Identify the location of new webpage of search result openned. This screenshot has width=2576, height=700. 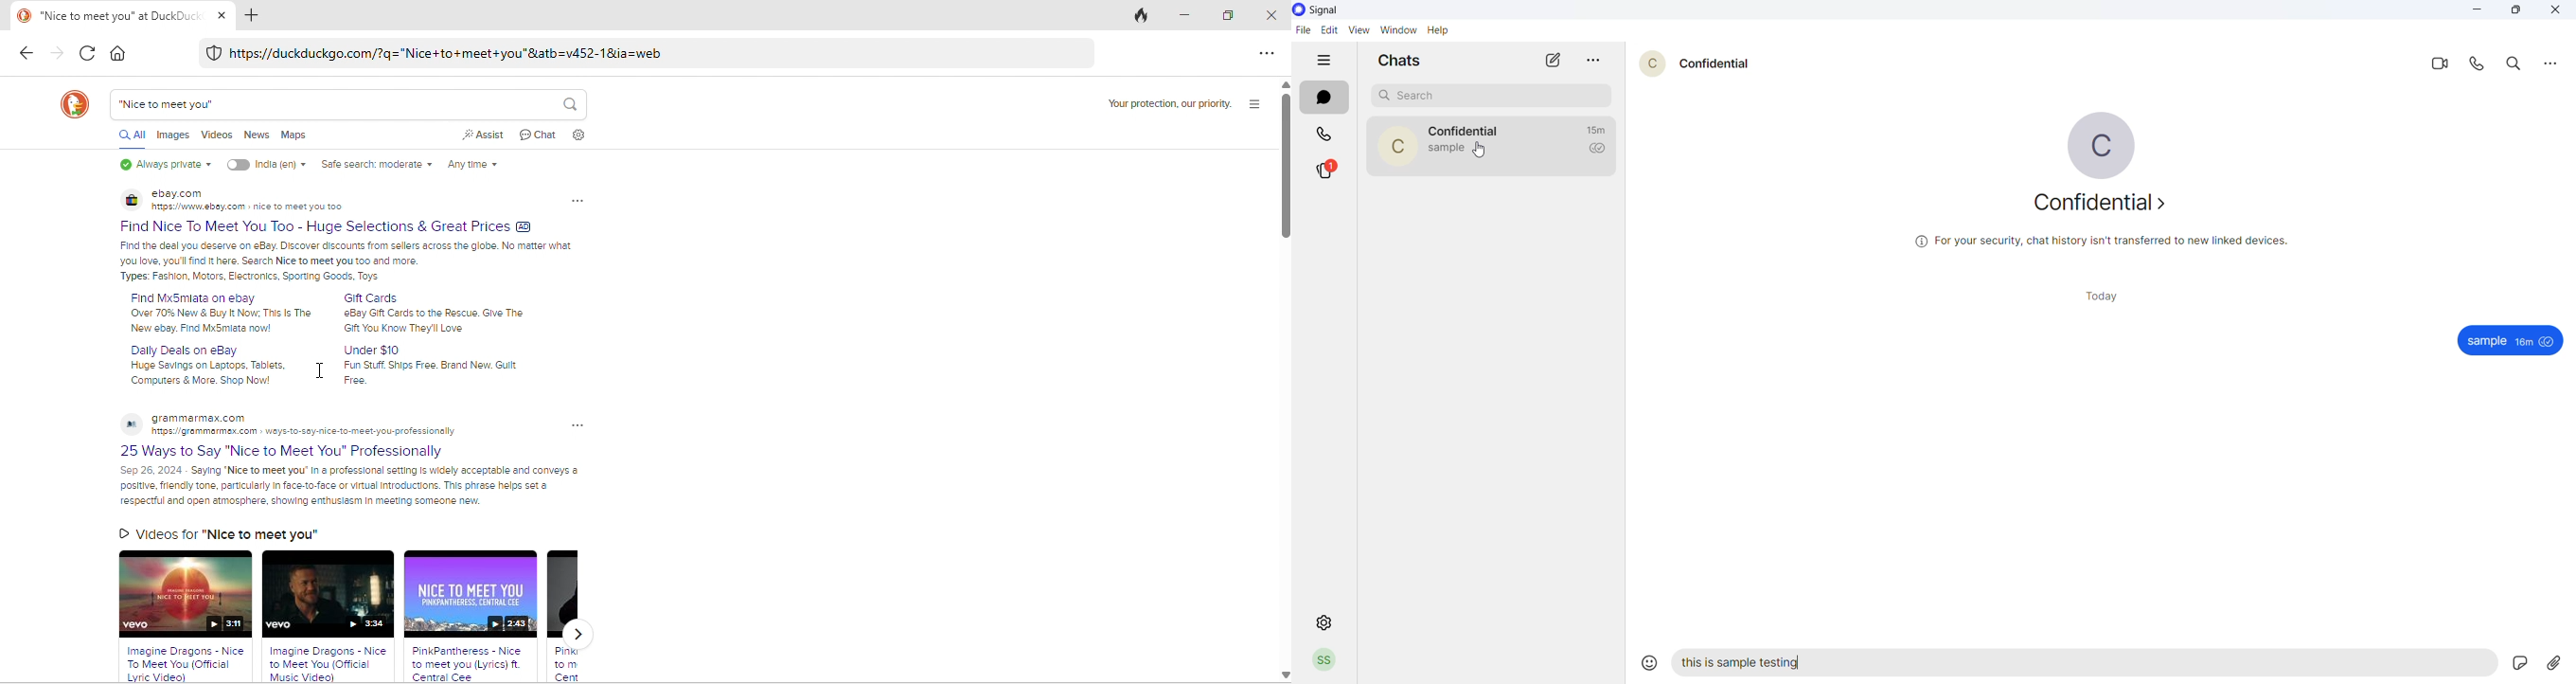
(106, 16).